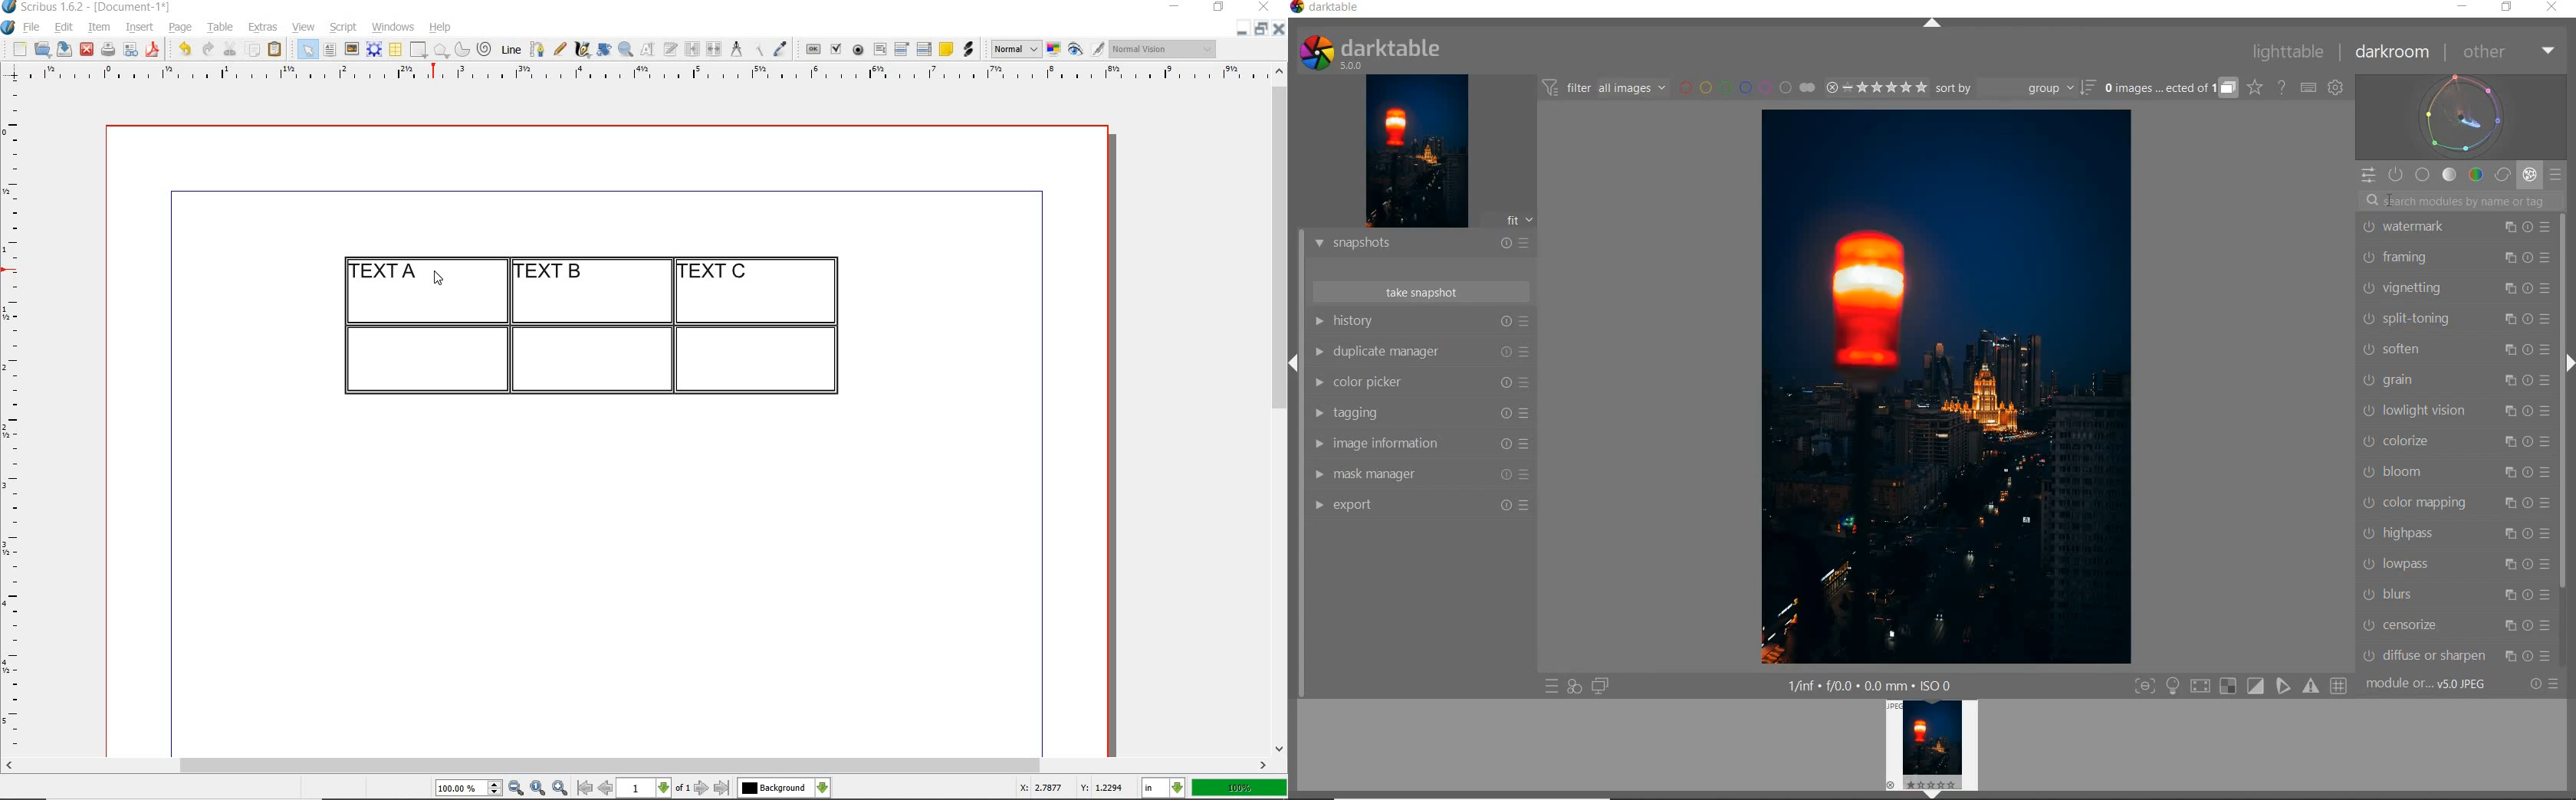  I want to click on Reset, so click(2528, 441).